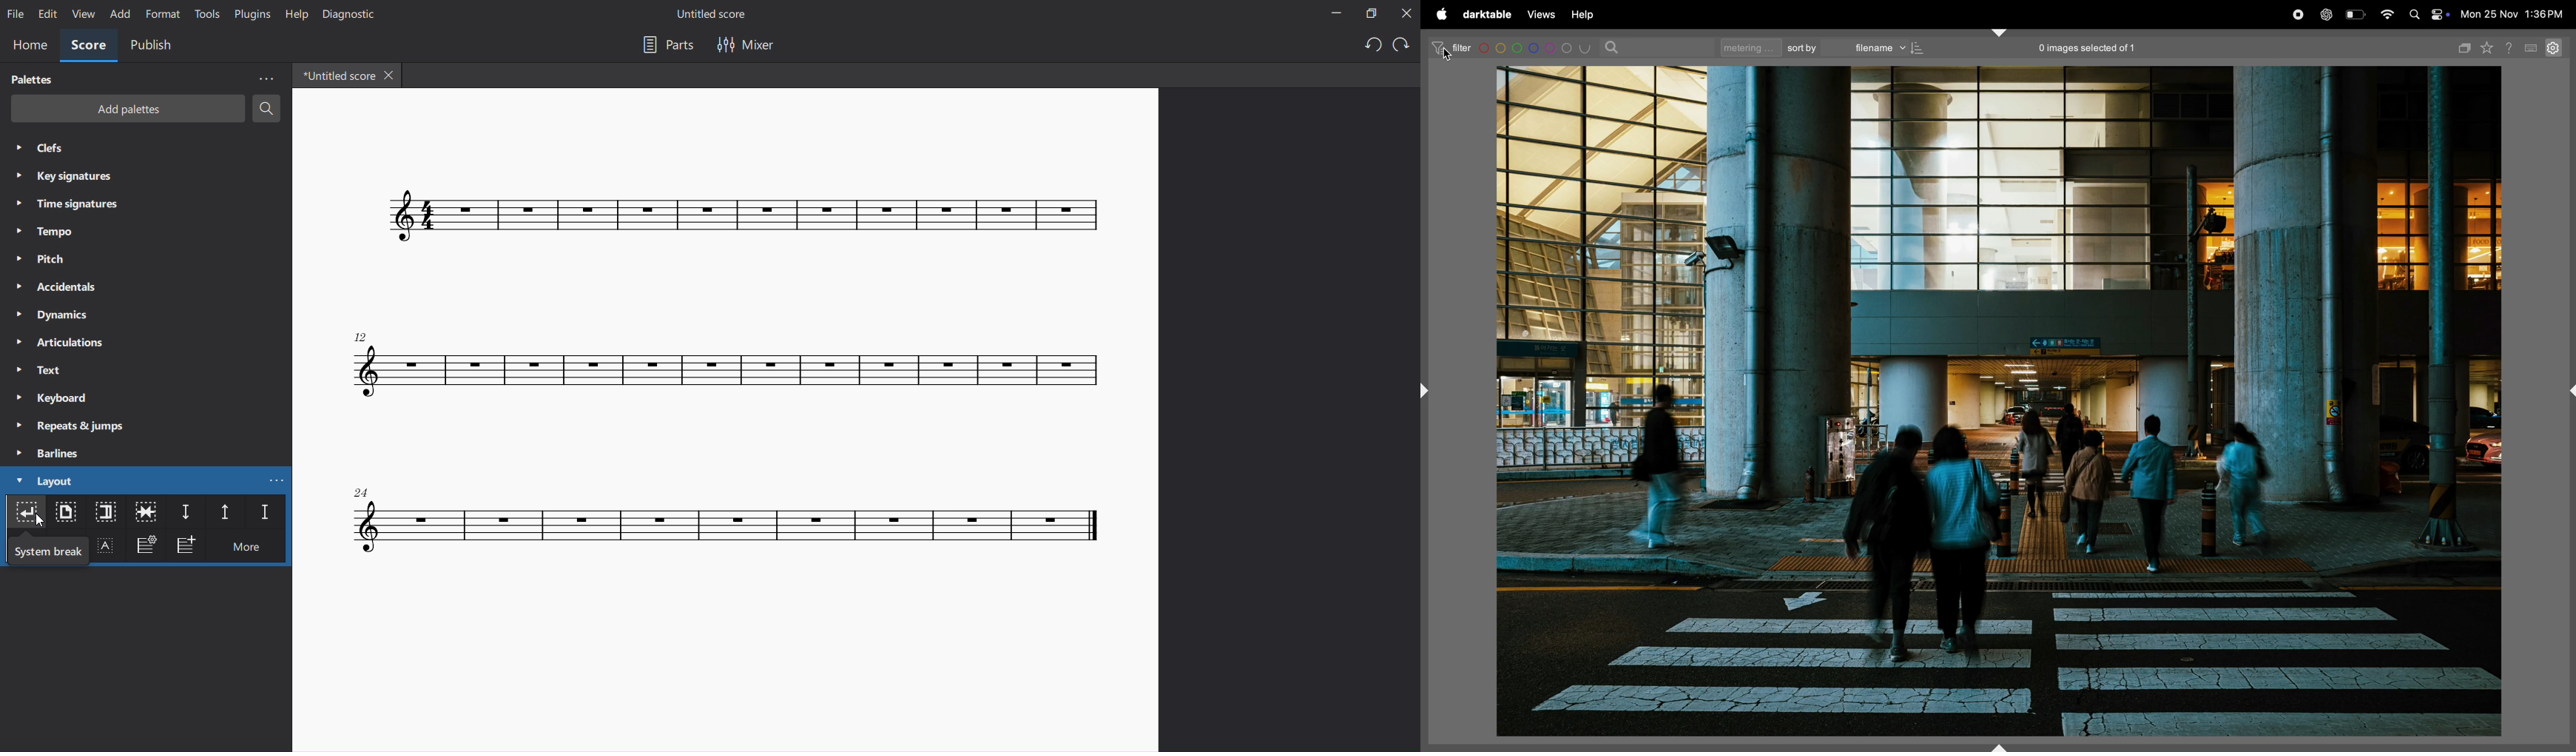  What do you see at coordinates (1590, 14) in the screenshot?
I see `help` at bounding box center [1590, 14].